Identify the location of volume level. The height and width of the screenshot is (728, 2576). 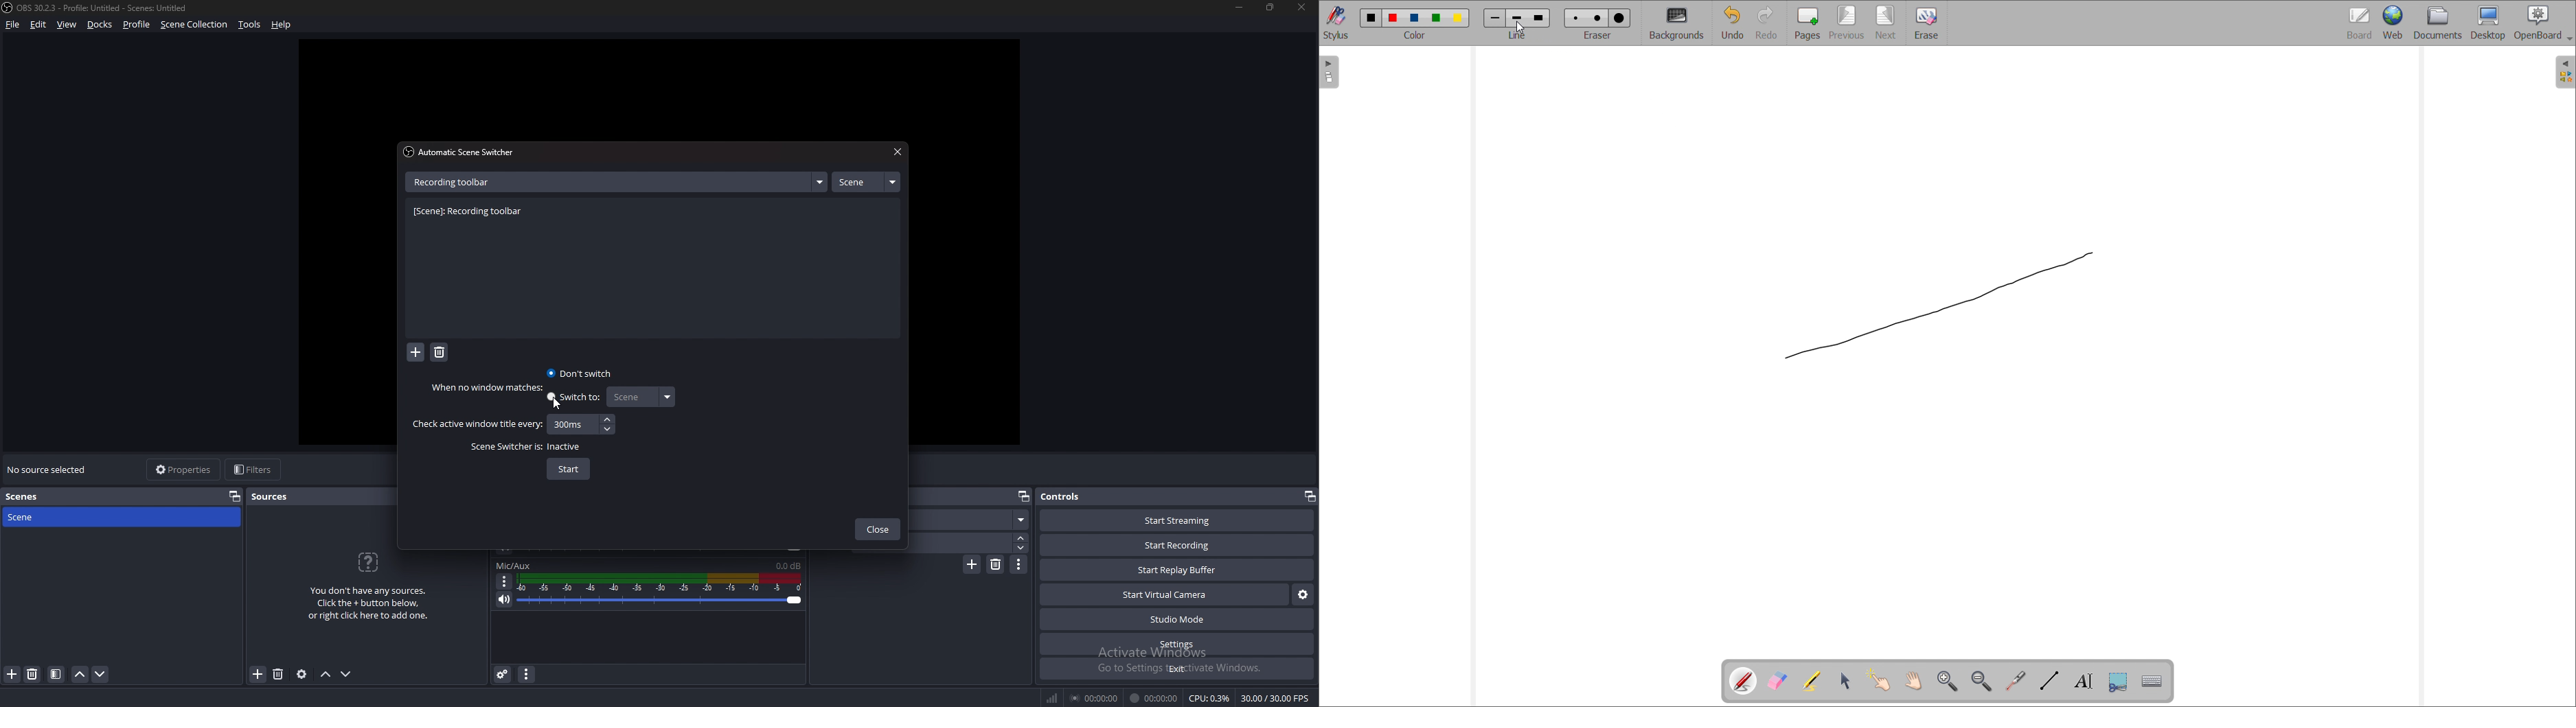
(788, 566).